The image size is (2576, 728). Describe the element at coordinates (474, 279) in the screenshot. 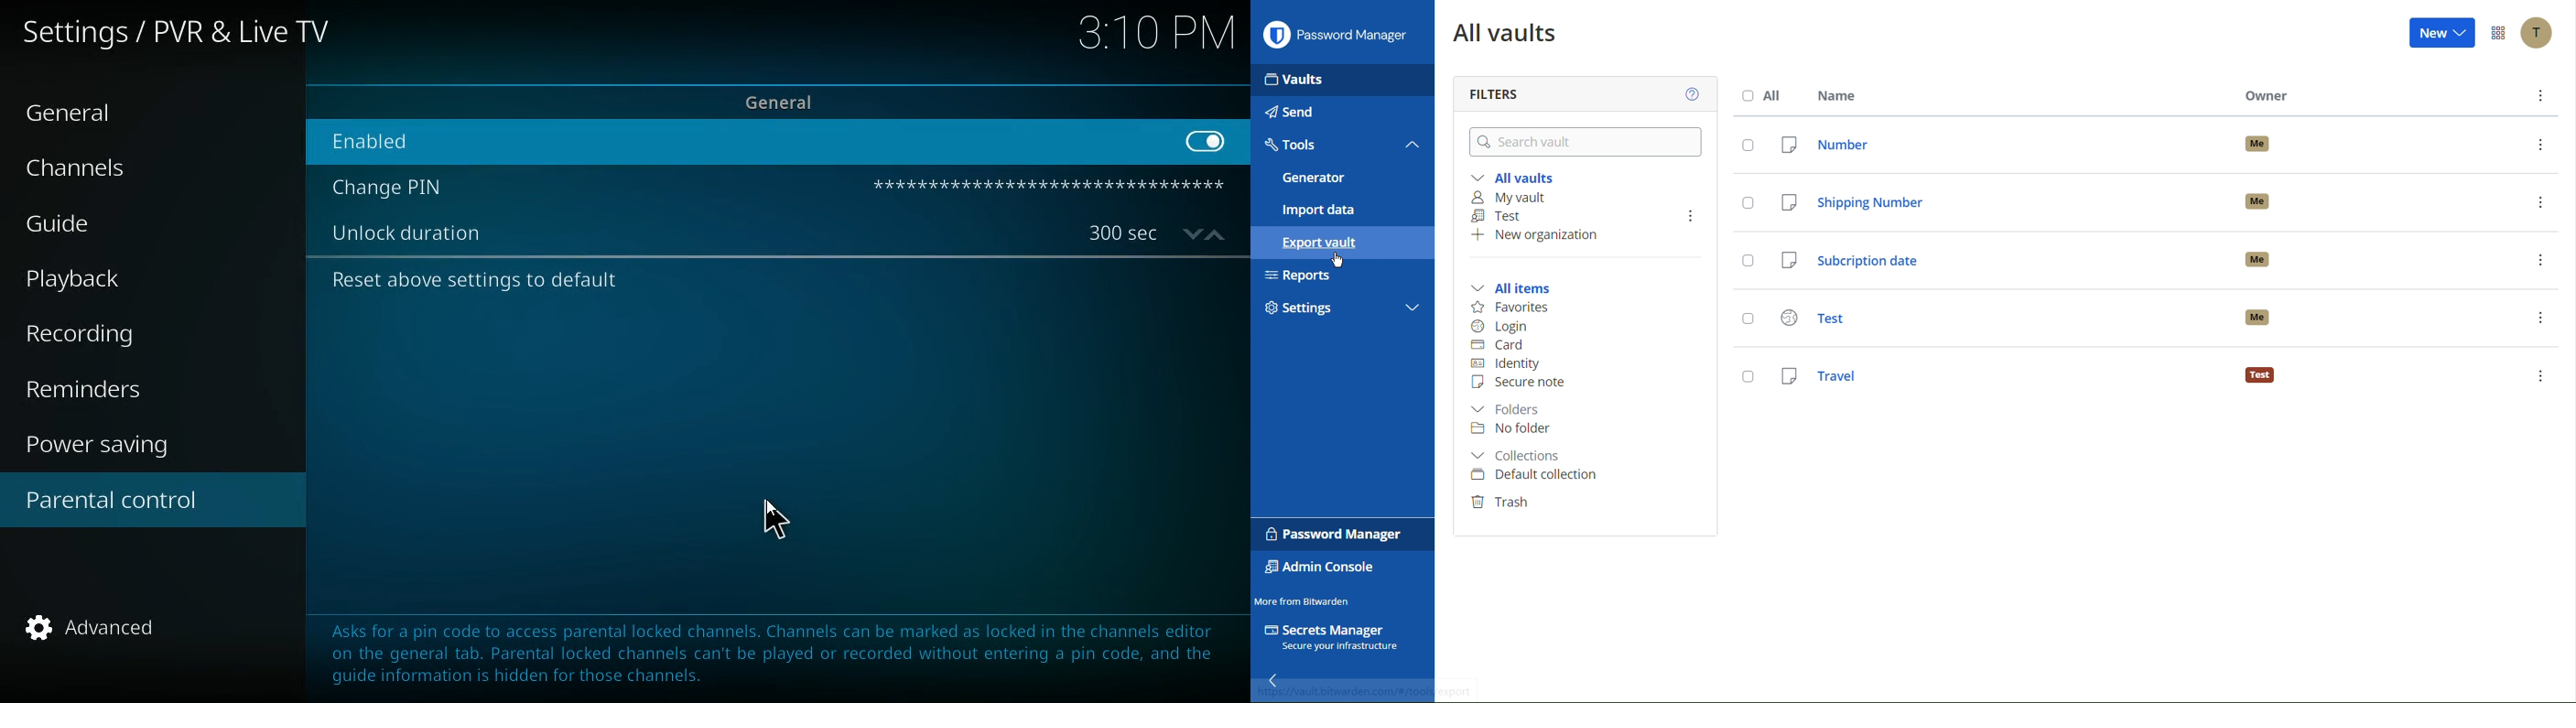

I see `reset` at that location.